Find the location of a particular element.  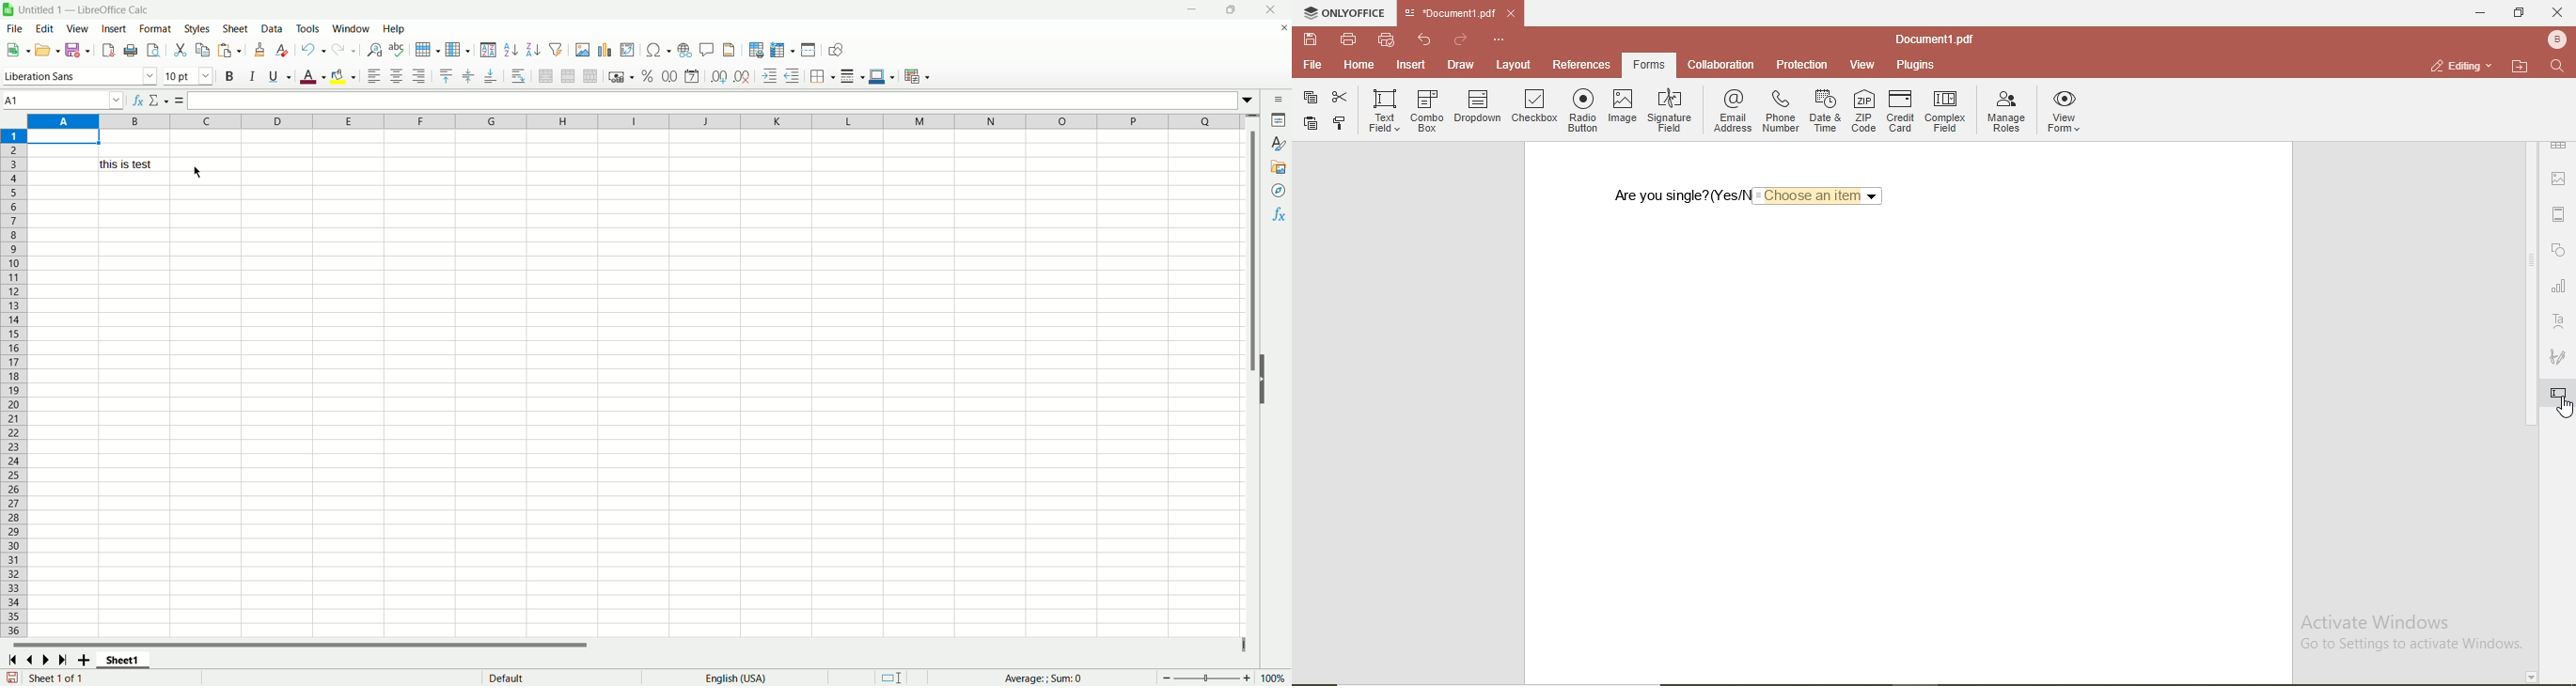

undo is located at coordinates (314, 49).